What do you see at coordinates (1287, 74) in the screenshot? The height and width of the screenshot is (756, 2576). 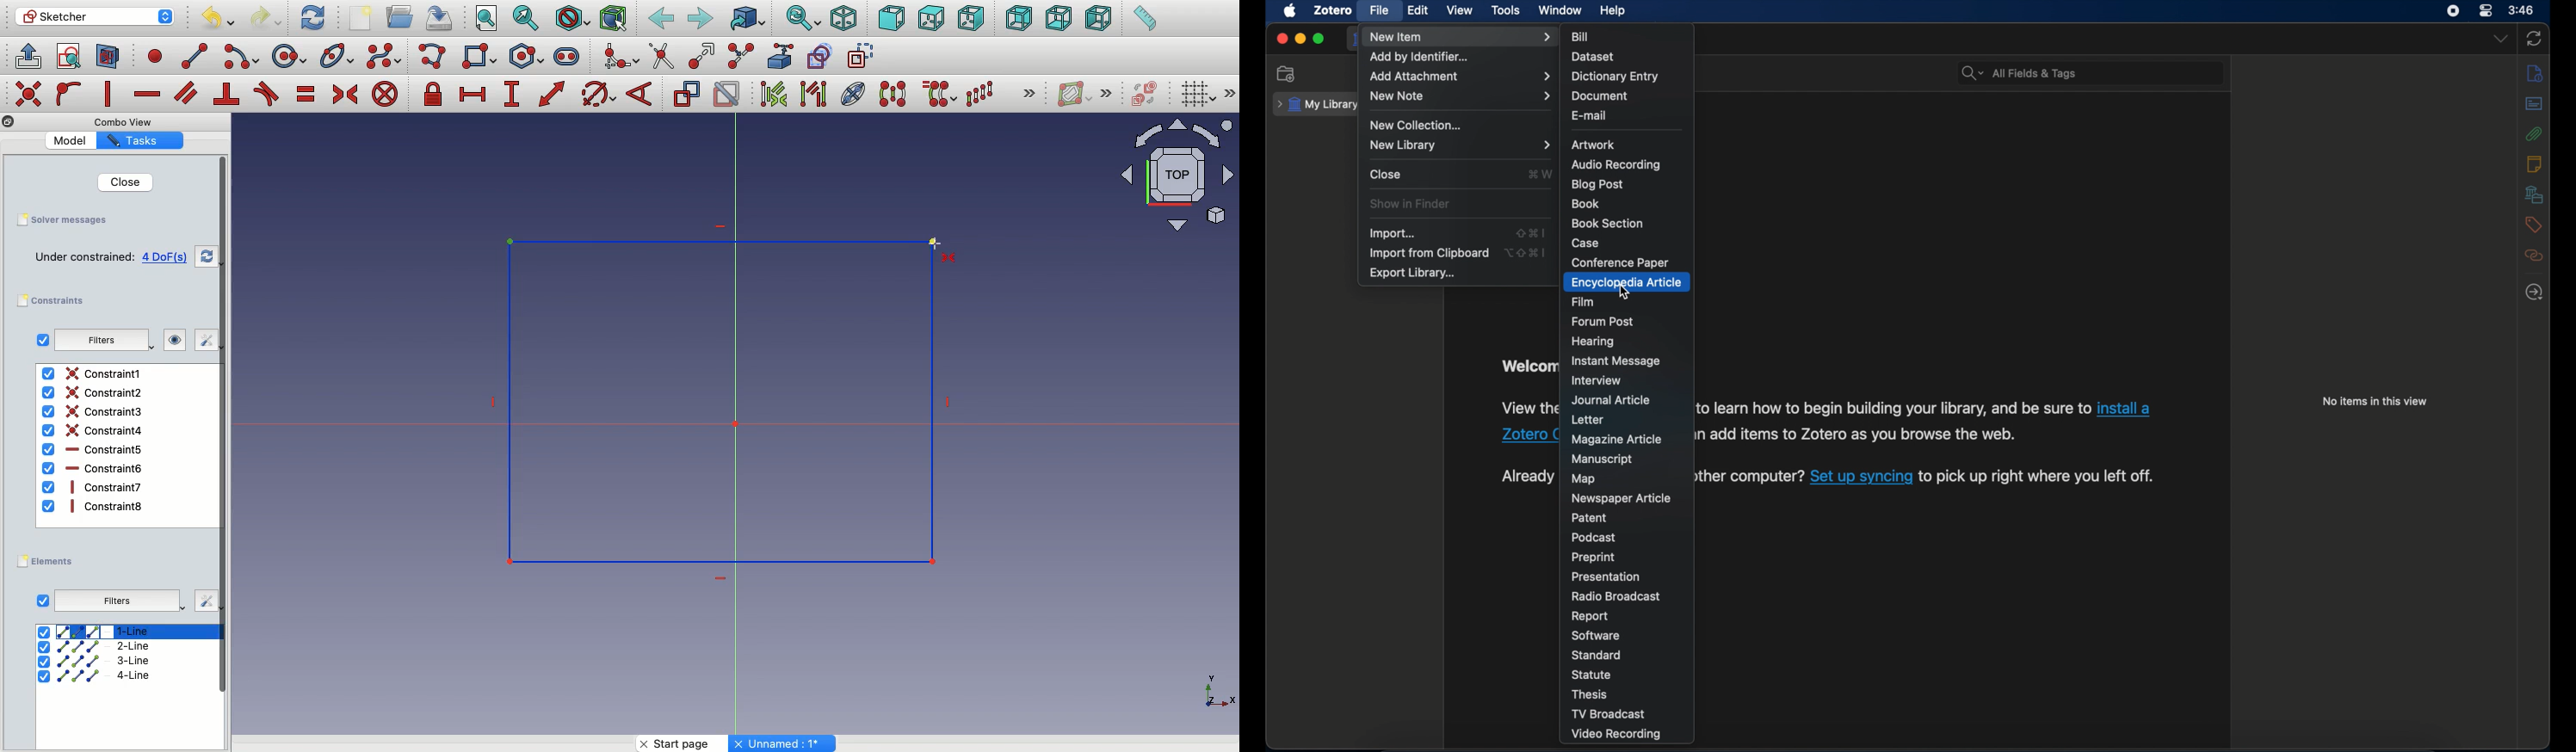 I see `new collection` at bounding box center [1287, 74].